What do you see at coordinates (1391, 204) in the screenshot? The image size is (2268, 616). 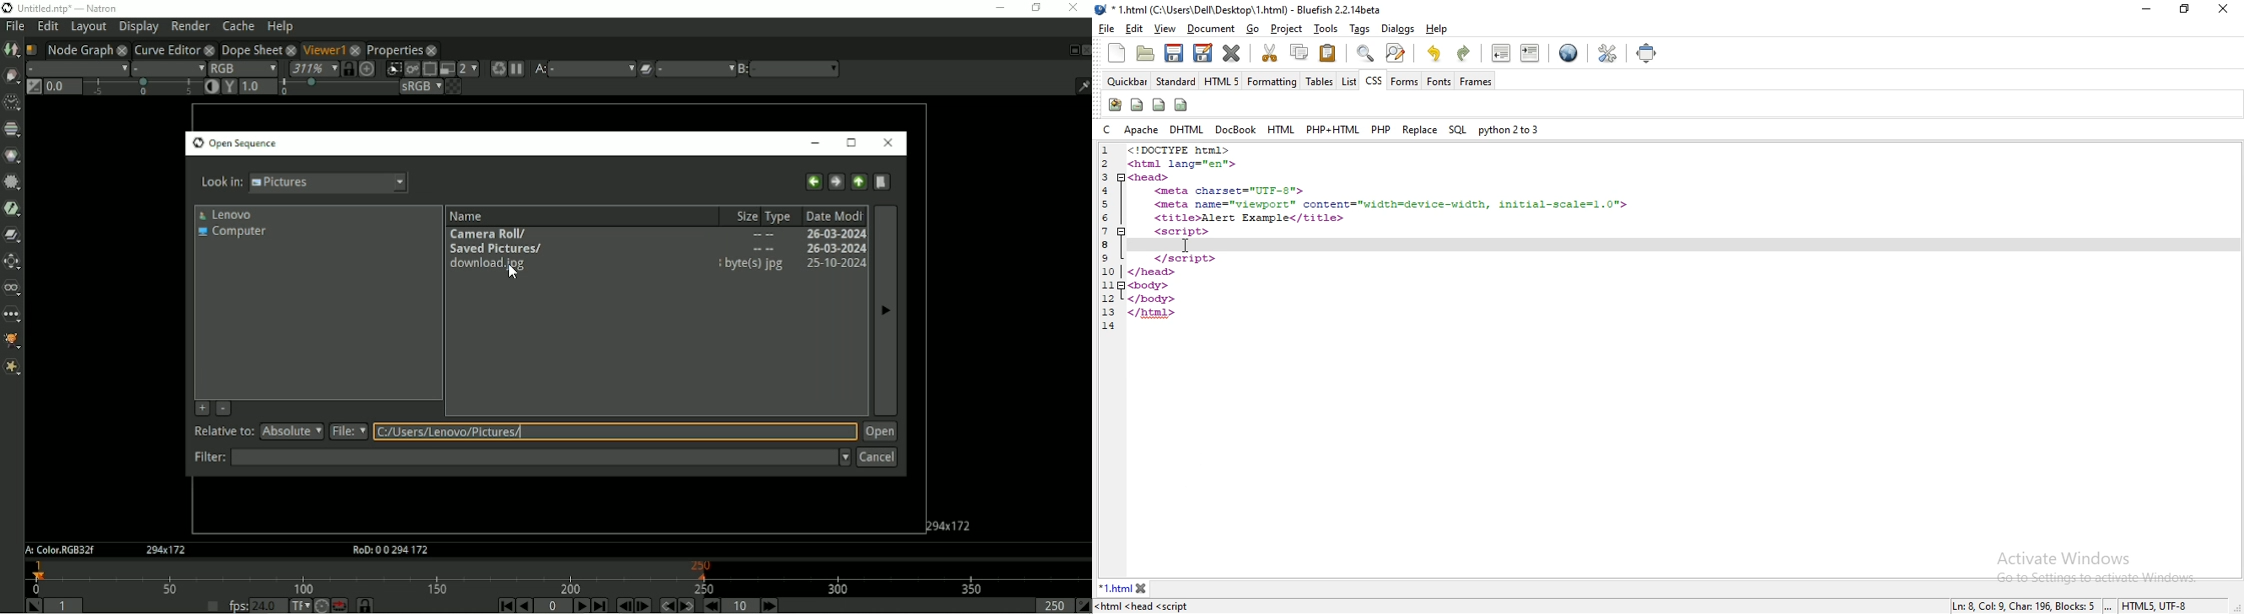 I see `<meta name="viewport"™ content="width=device-width, initial-scale=1.0">` at bounding box center [1391, 204].